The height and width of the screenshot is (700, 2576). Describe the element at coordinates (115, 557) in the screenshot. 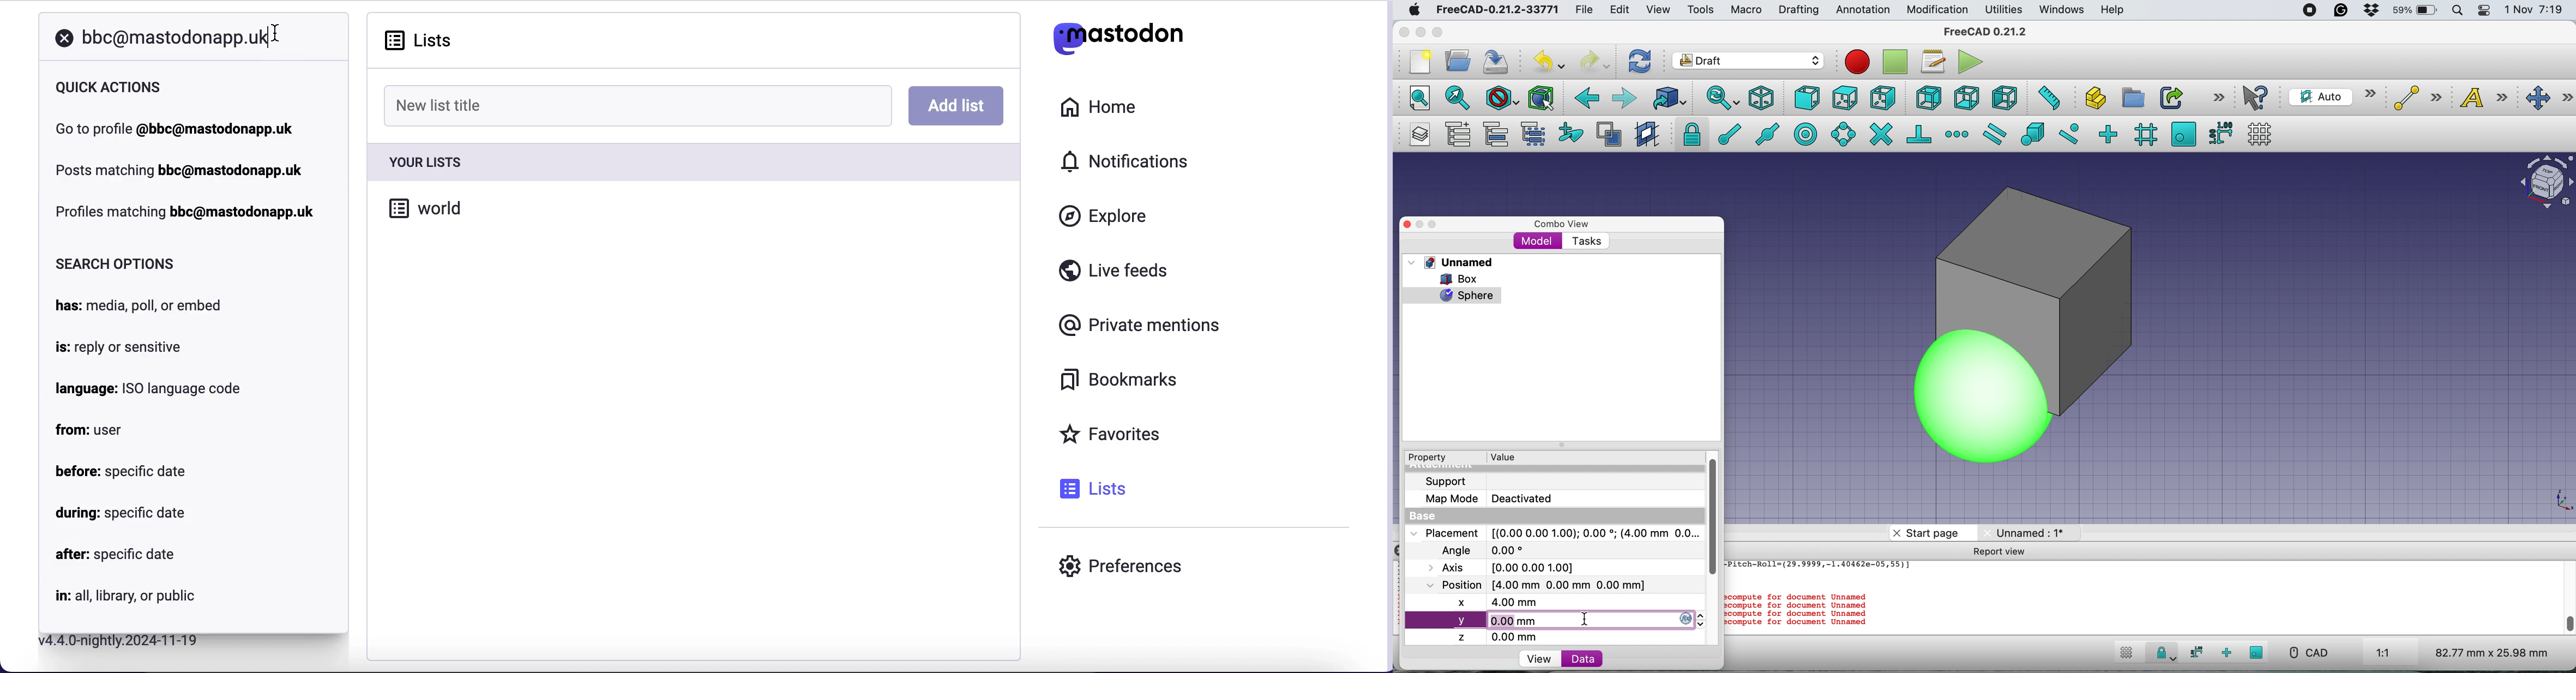

I see `after: specific date` at that location.